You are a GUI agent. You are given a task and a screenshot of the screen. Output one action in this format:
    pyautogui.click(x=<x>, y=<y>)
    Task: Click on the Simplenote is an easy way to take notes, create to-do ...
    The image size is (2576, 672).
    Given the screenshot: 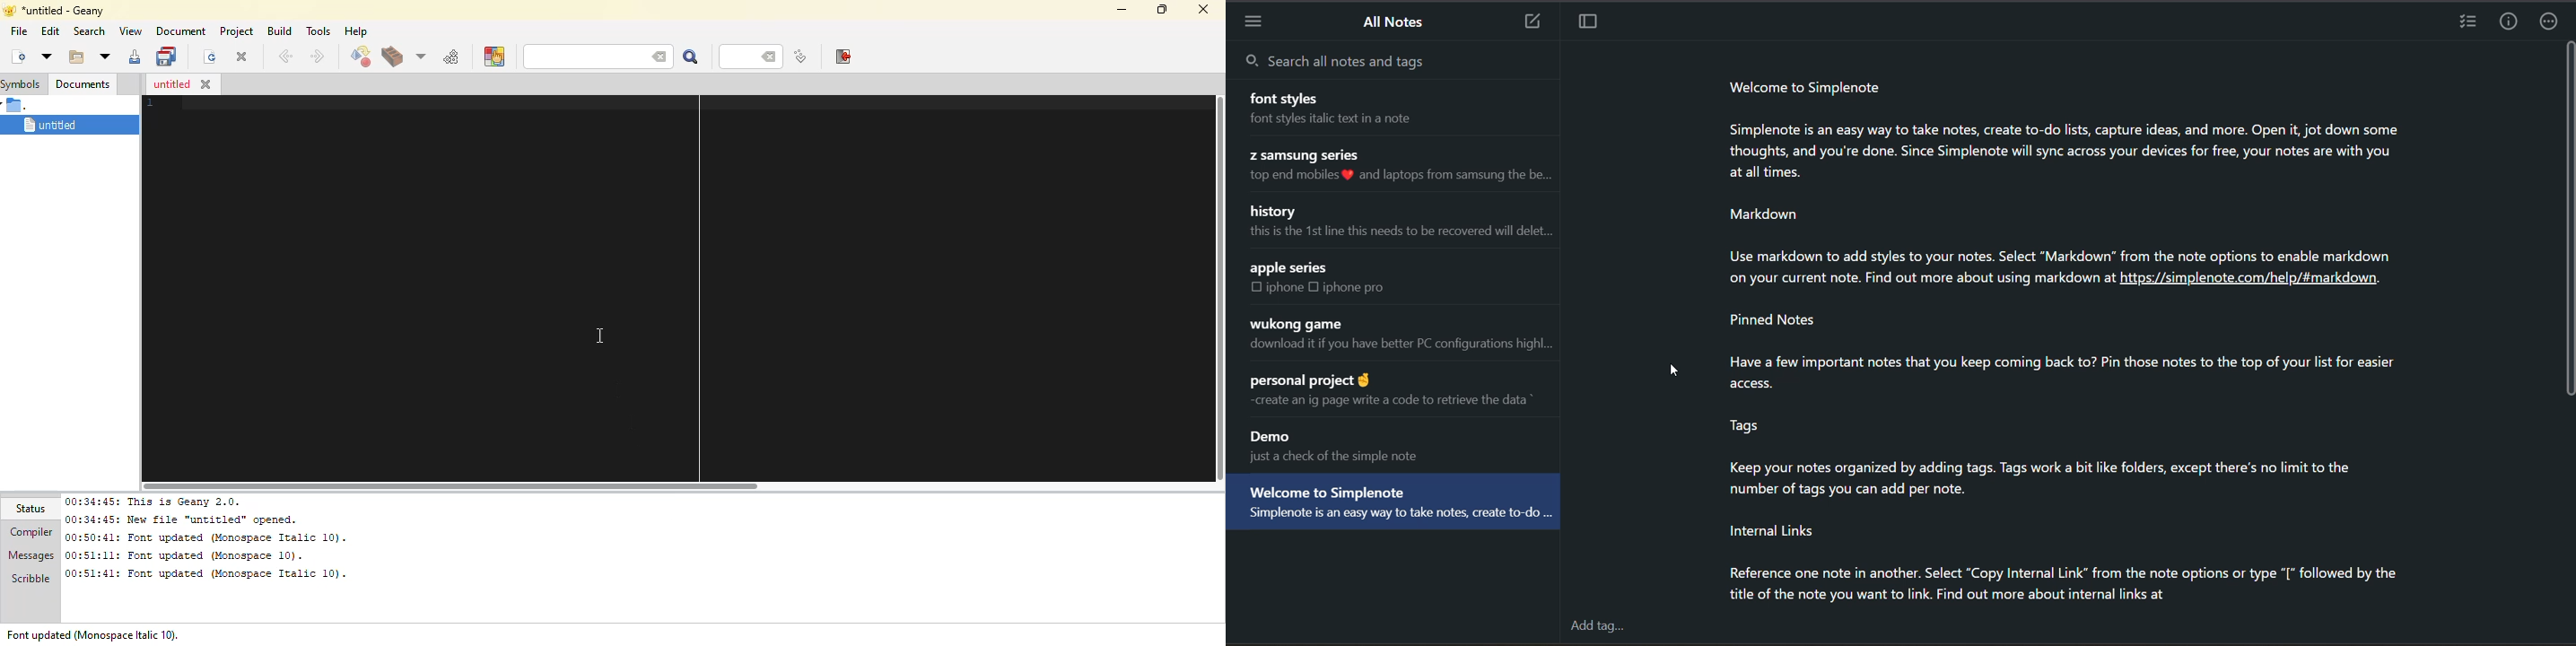 What is the action you would take?
    pyautogui.click(x=1395, y=519)
    